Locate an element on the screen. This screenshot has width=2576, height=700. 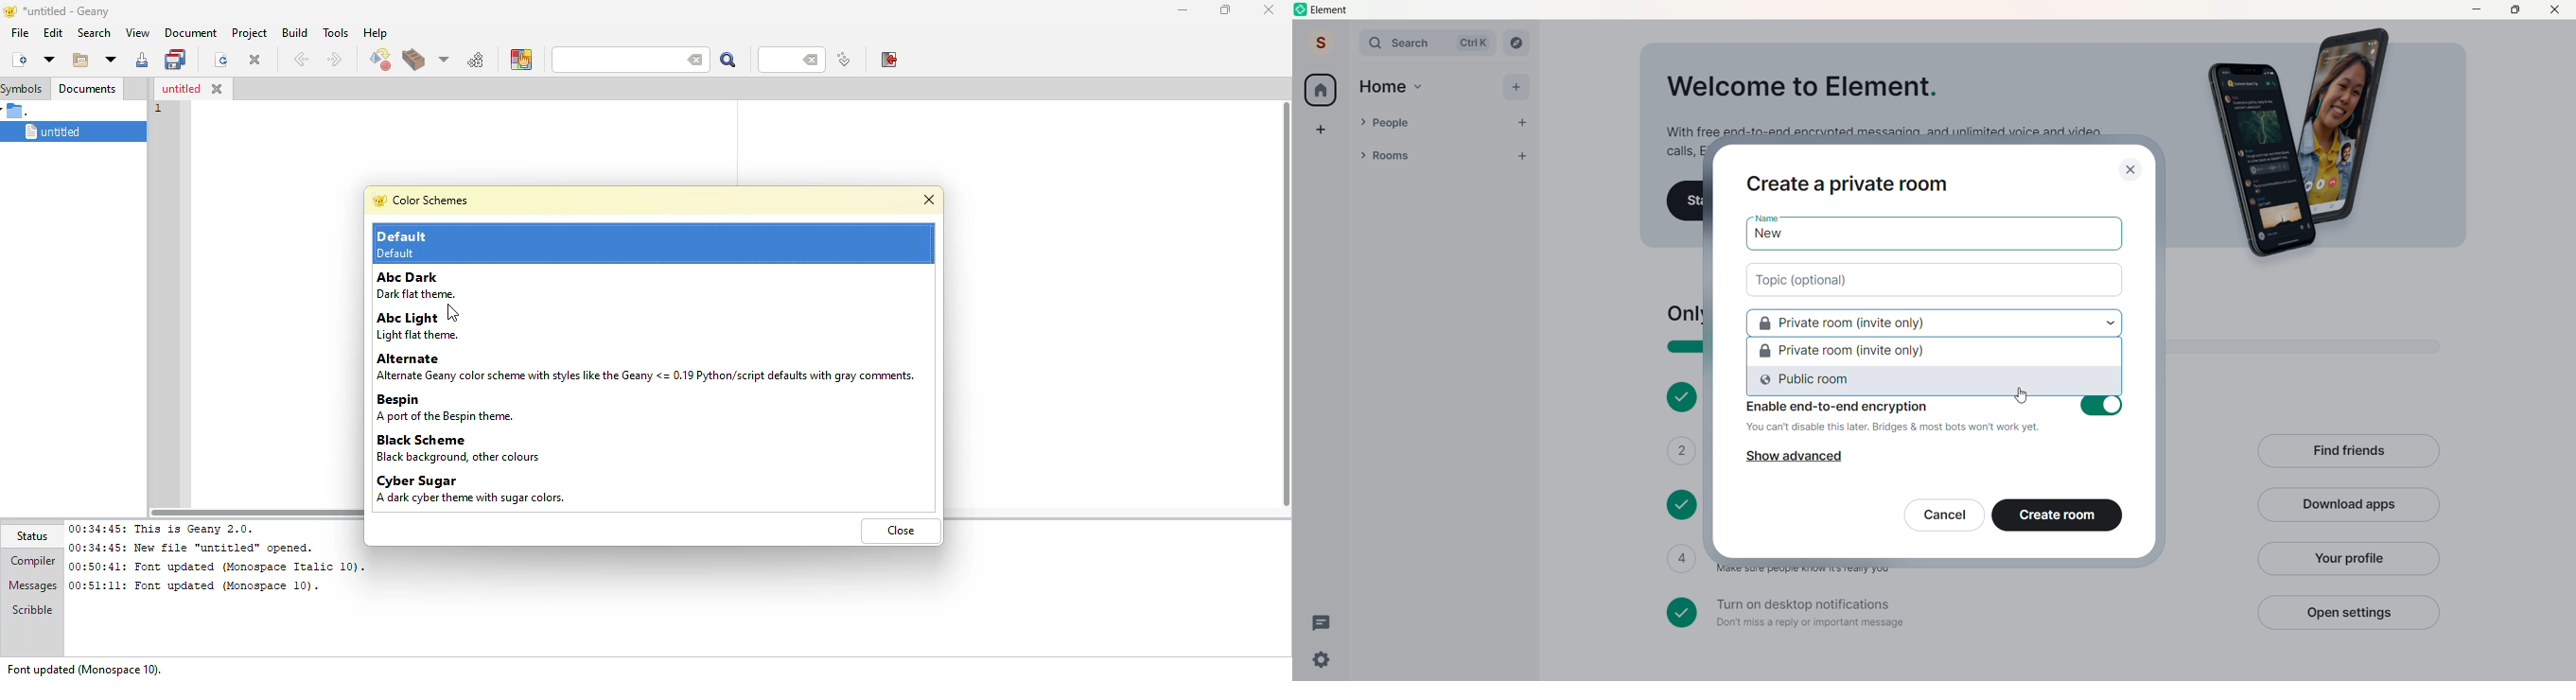
Add room is located at coordinates (1526, 154).